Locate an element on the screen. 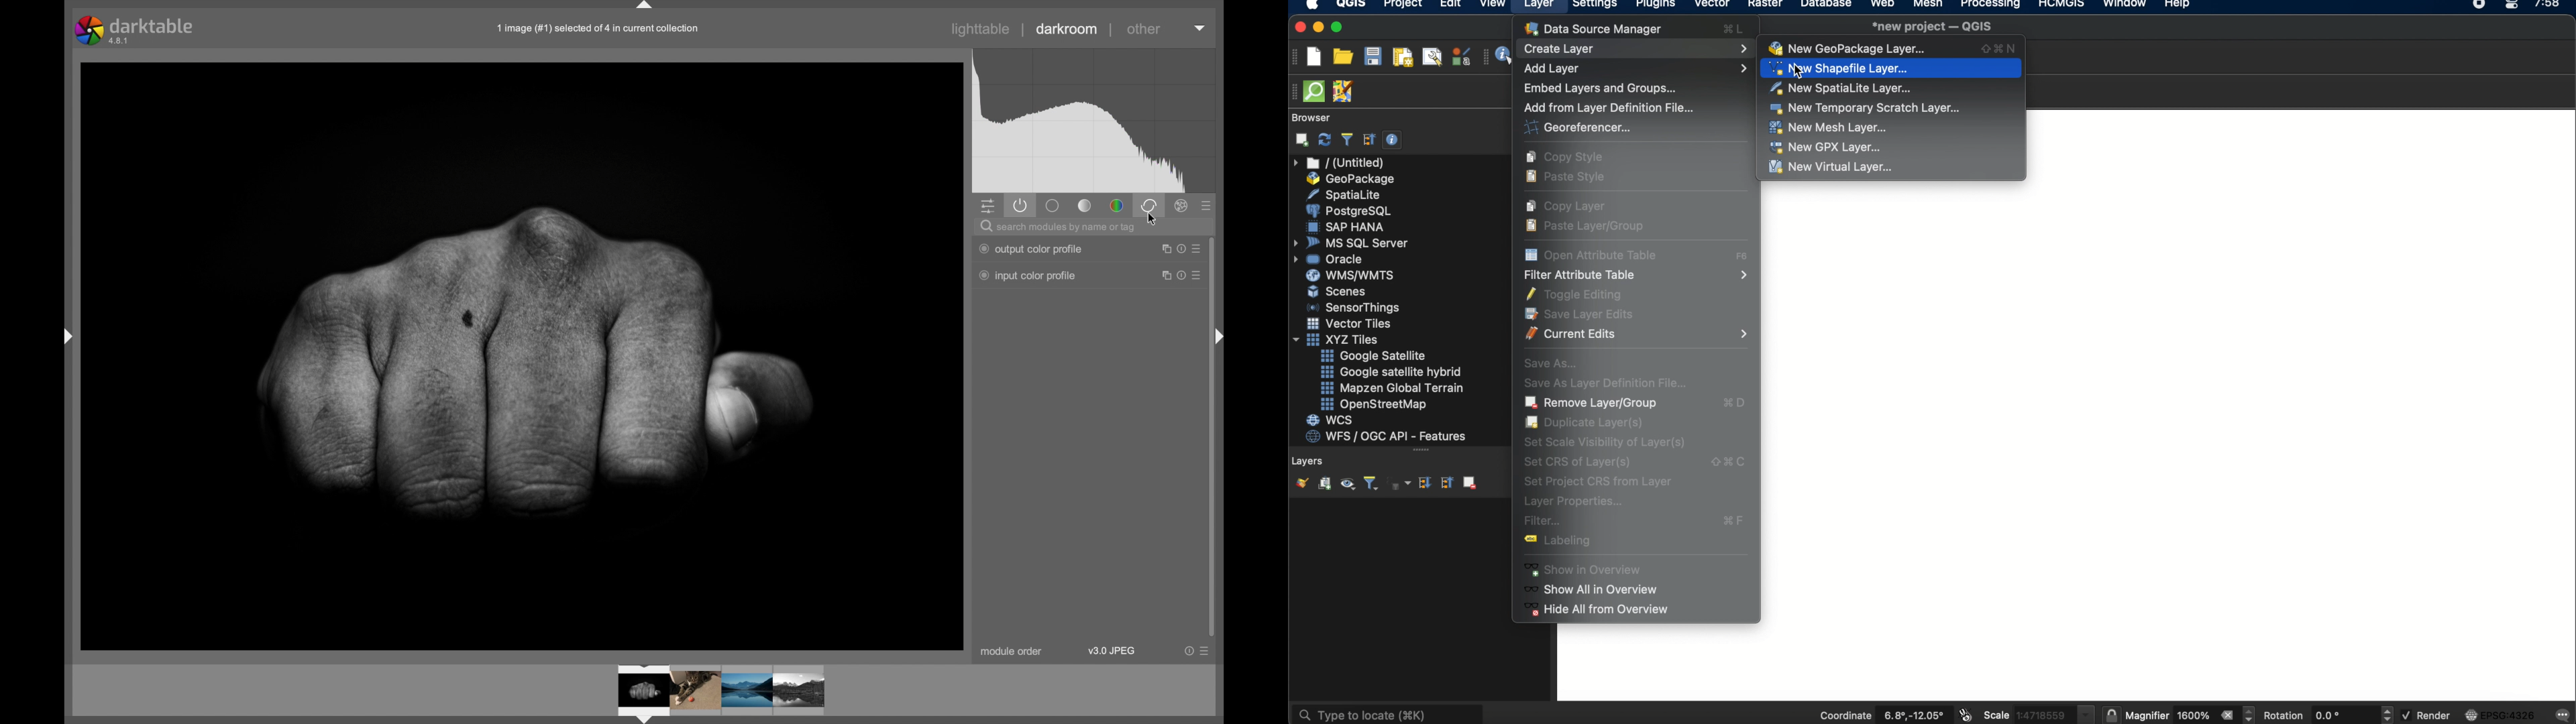 The height and width of the screenshot is (728, 2576). save as is located at coordinates (1552, 362).